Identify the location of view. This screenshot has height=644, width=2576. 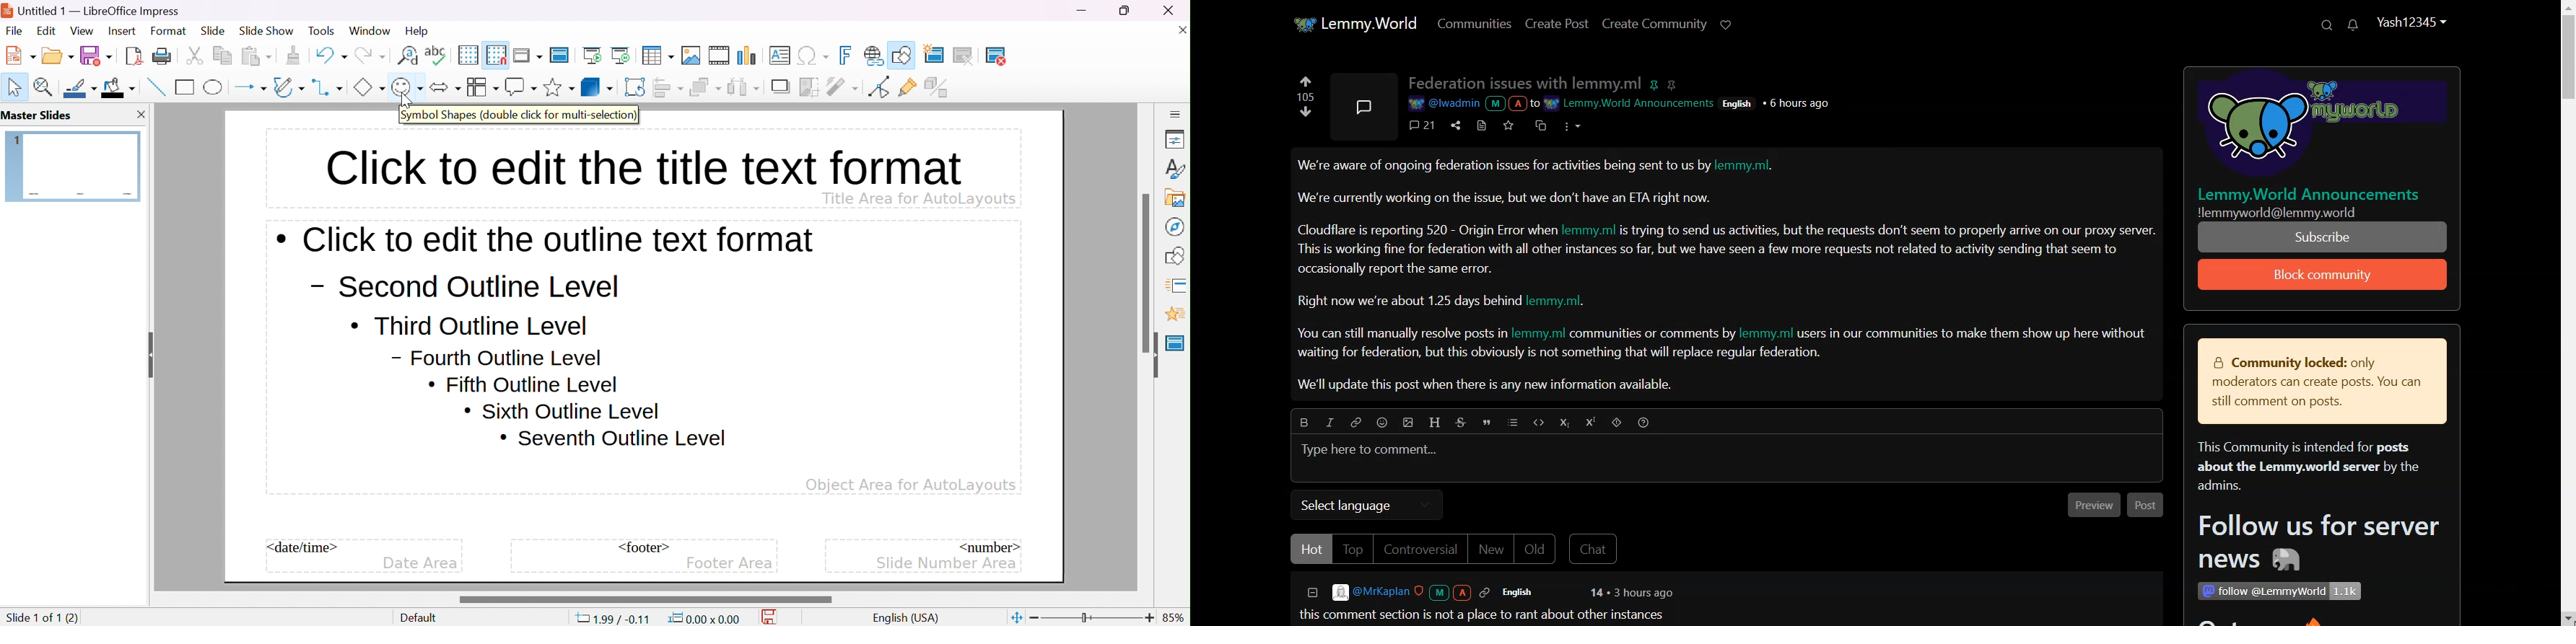
(81, 30).